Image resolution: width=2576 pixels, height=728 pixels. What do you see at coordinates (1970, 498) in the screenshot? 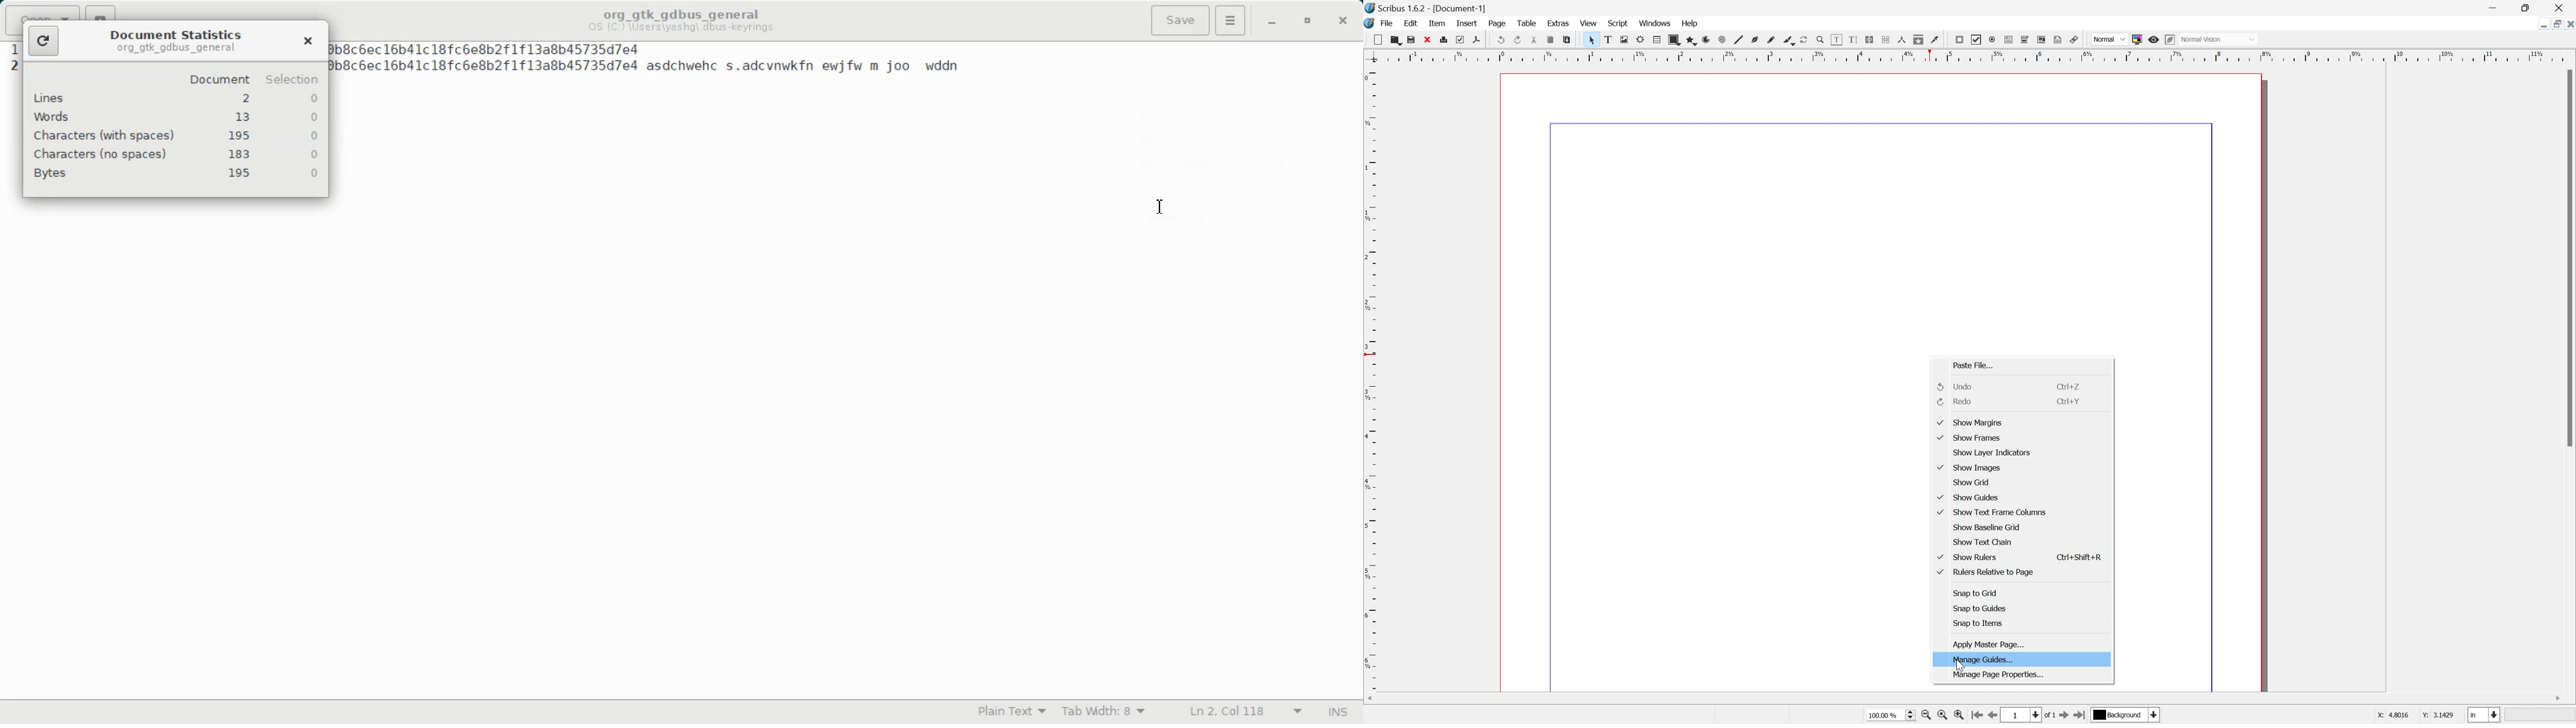
I see `show guides` at bounding box center [1970, 498].